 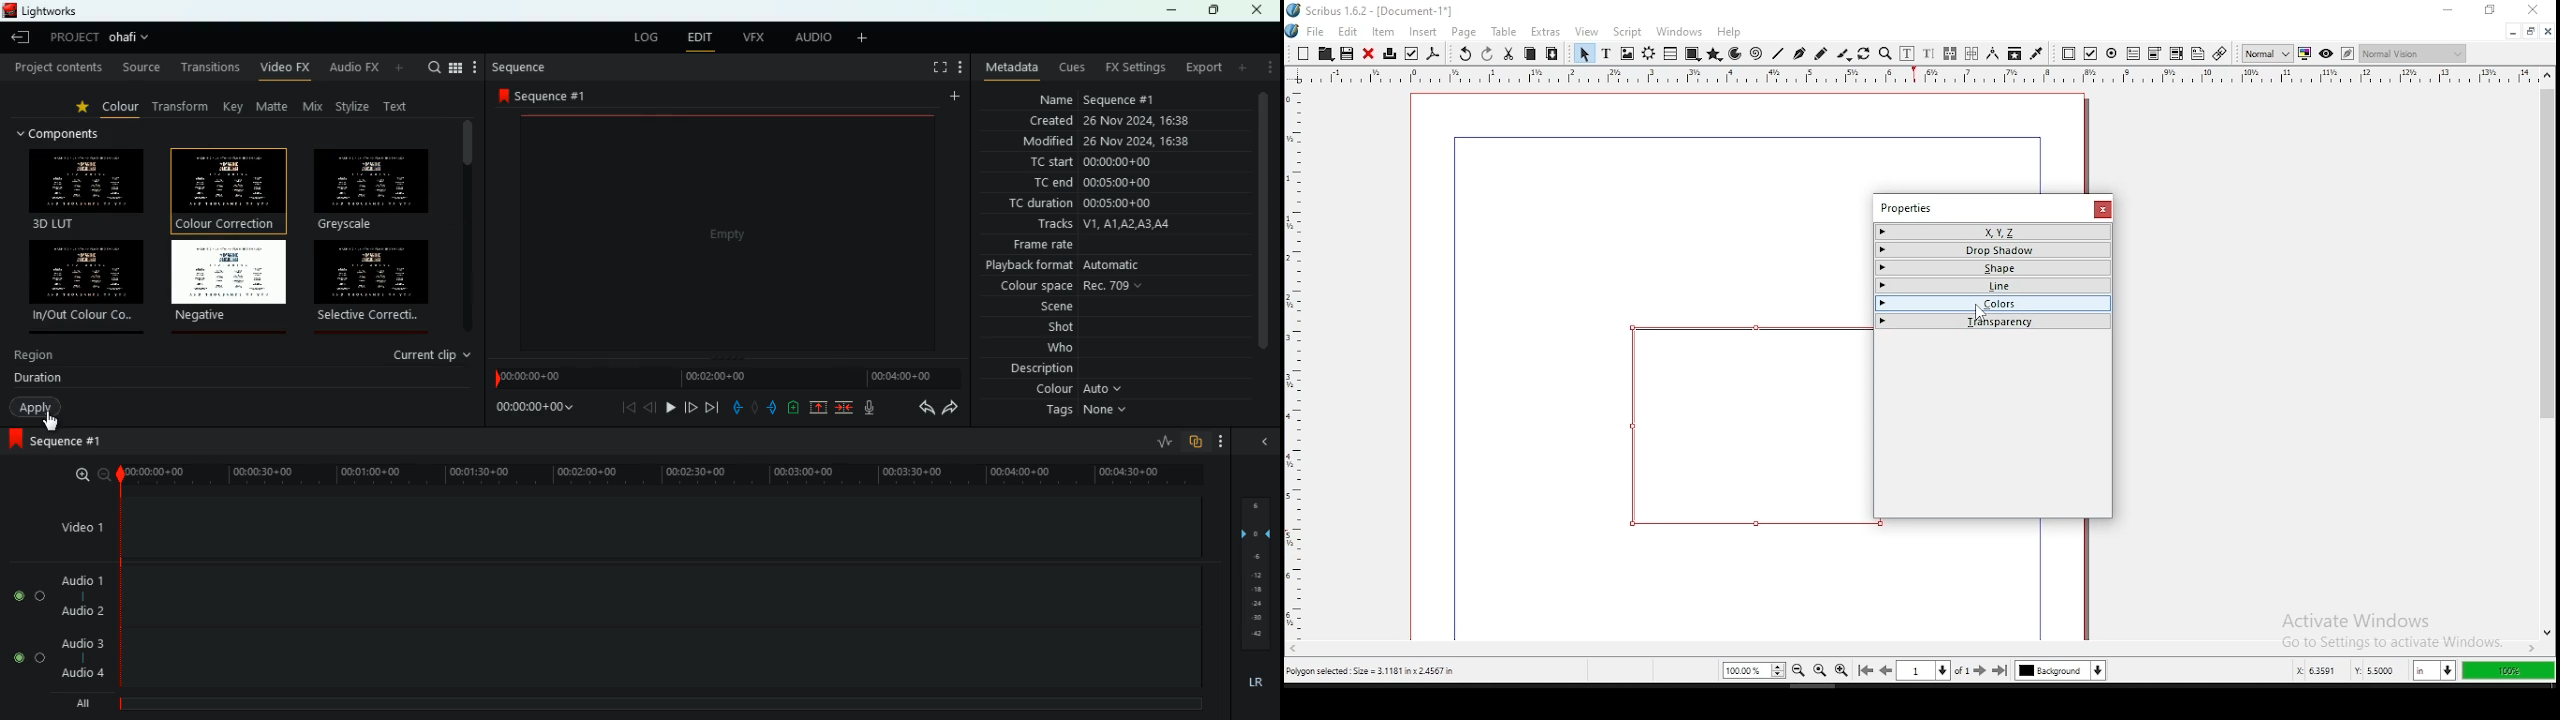 I want to click on scroll bar, so click(x=1265, y=235).